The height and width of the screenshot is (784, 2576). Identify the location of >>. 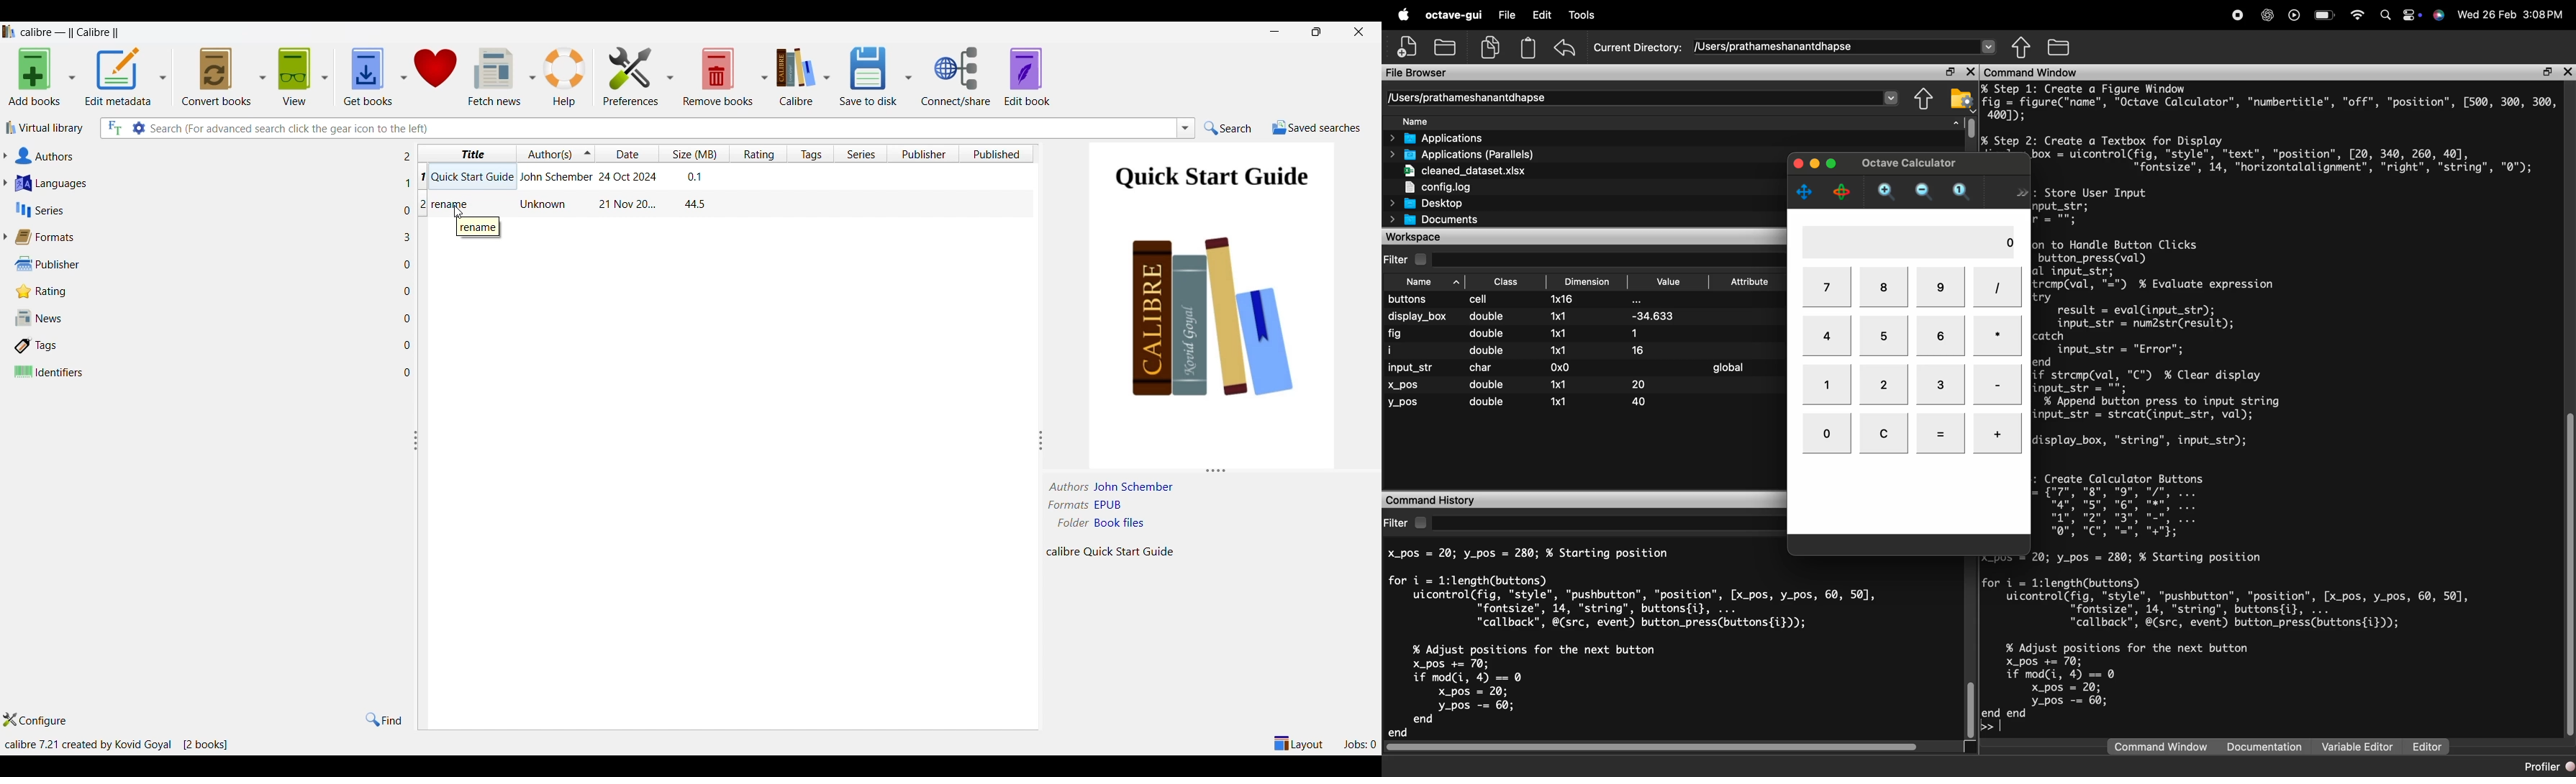
(2018, 191).